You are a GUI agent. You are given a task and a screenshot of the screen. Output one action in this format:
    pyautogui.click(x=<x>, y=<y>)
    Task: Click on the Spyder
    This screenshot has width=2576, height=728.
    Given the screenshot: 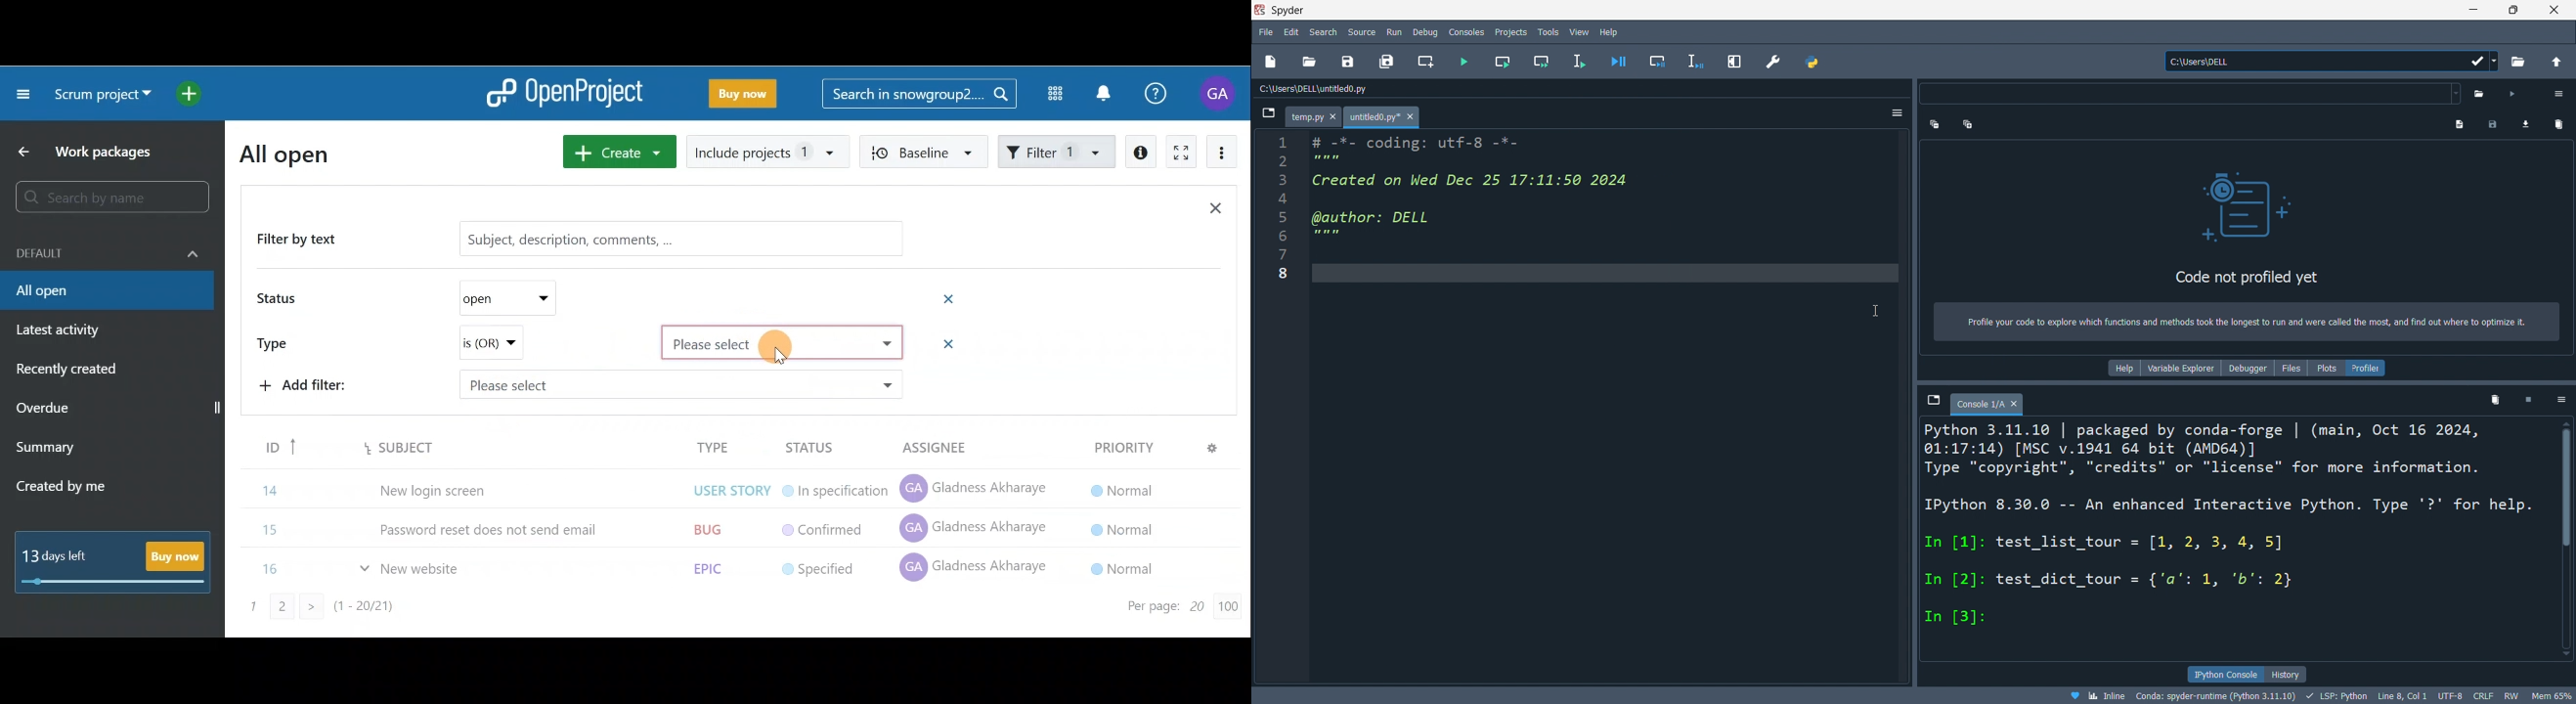 What is the action you would take?
    pyautogui.click(x=1443, y=10)
    